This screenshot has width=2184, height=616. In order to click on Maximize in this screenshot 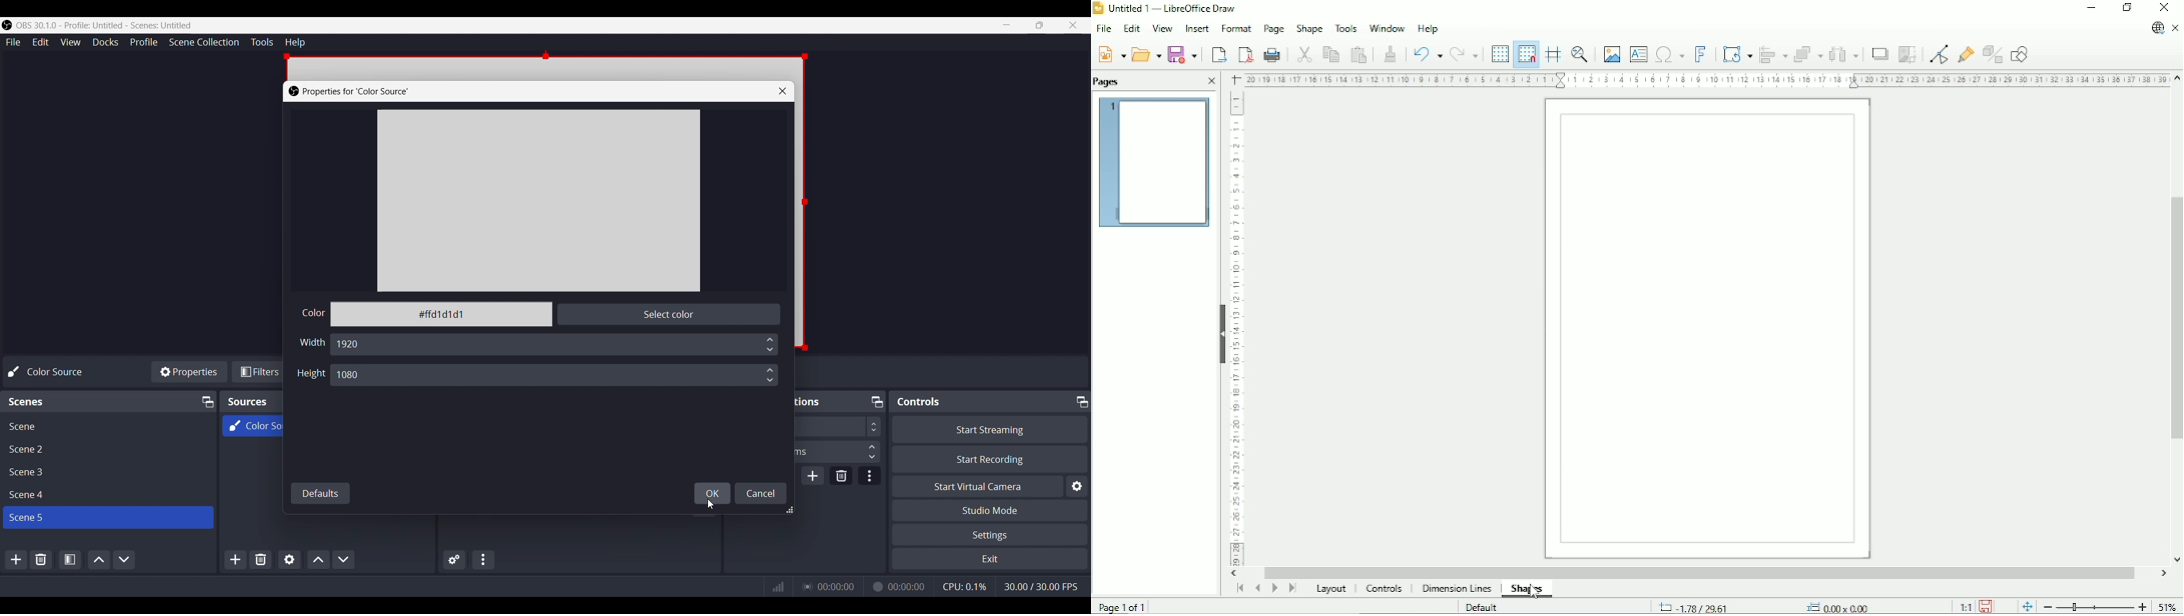, I will do `click(206, 401)`.